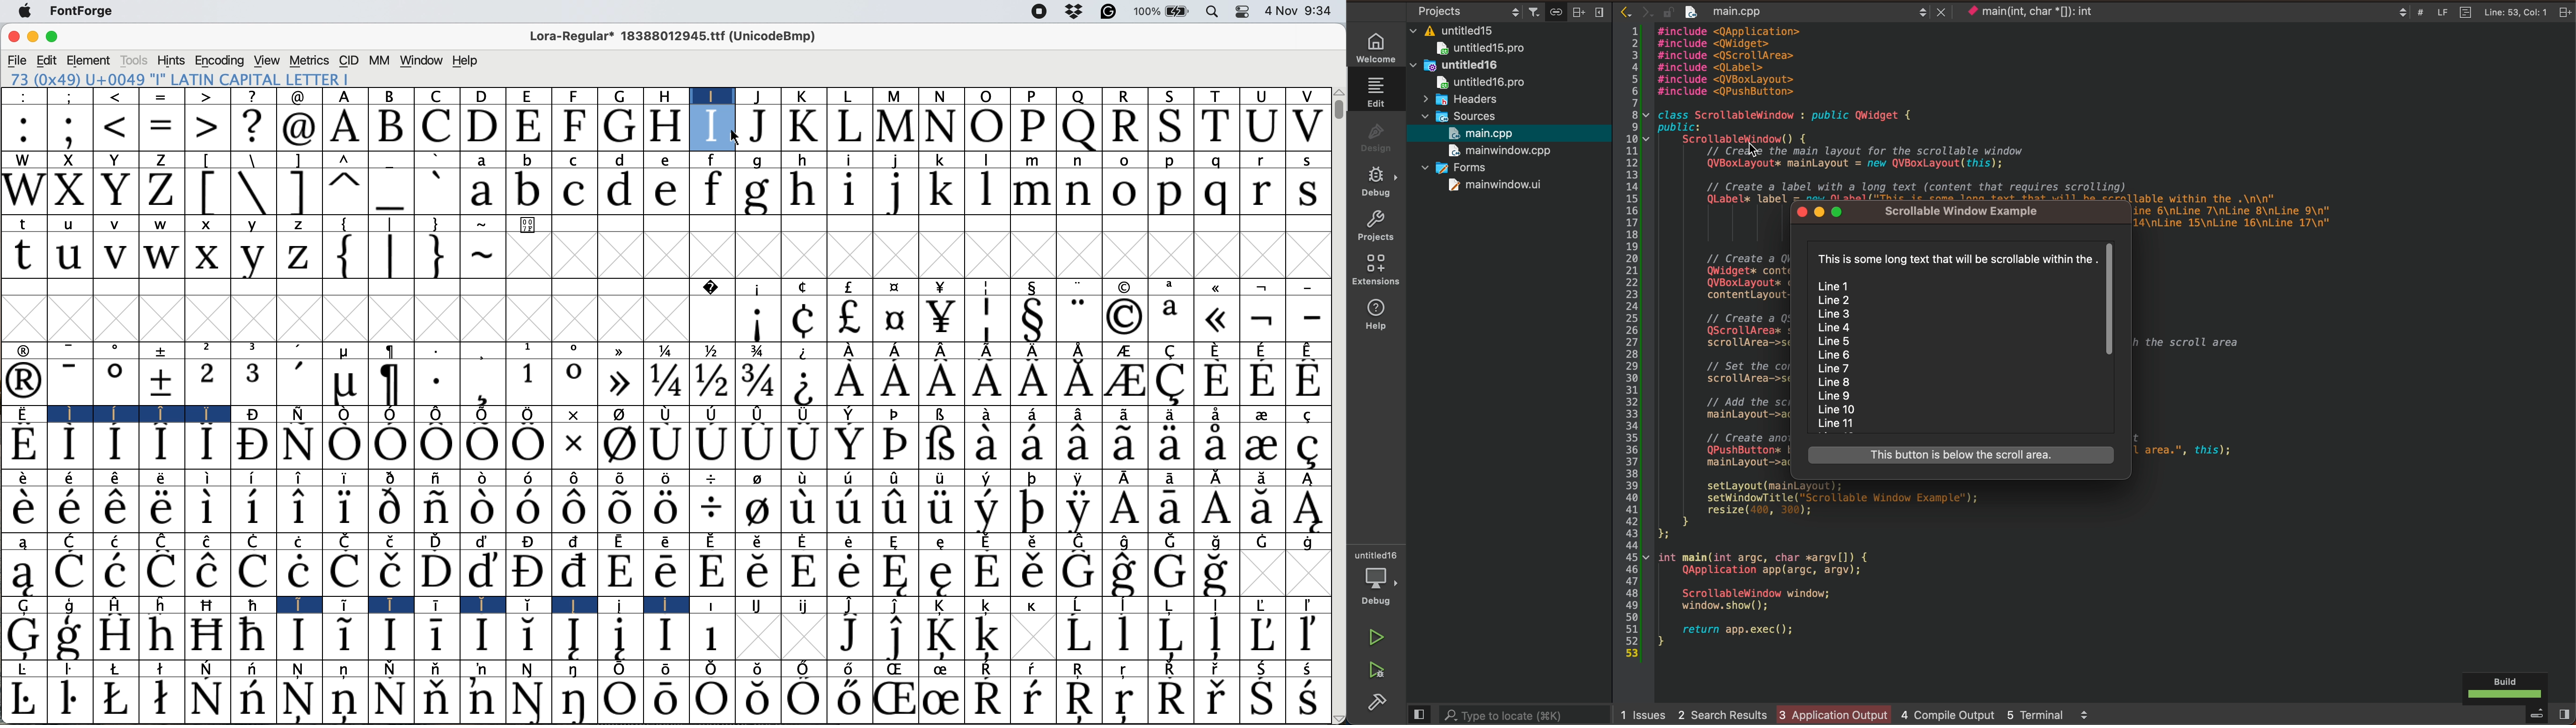 Image resolution: width=2576 pixels, height=728 pixels. What do you see at coordinates (344, 446) in the screenshot?
I see `Symbol` at bounding box center [344, 446].